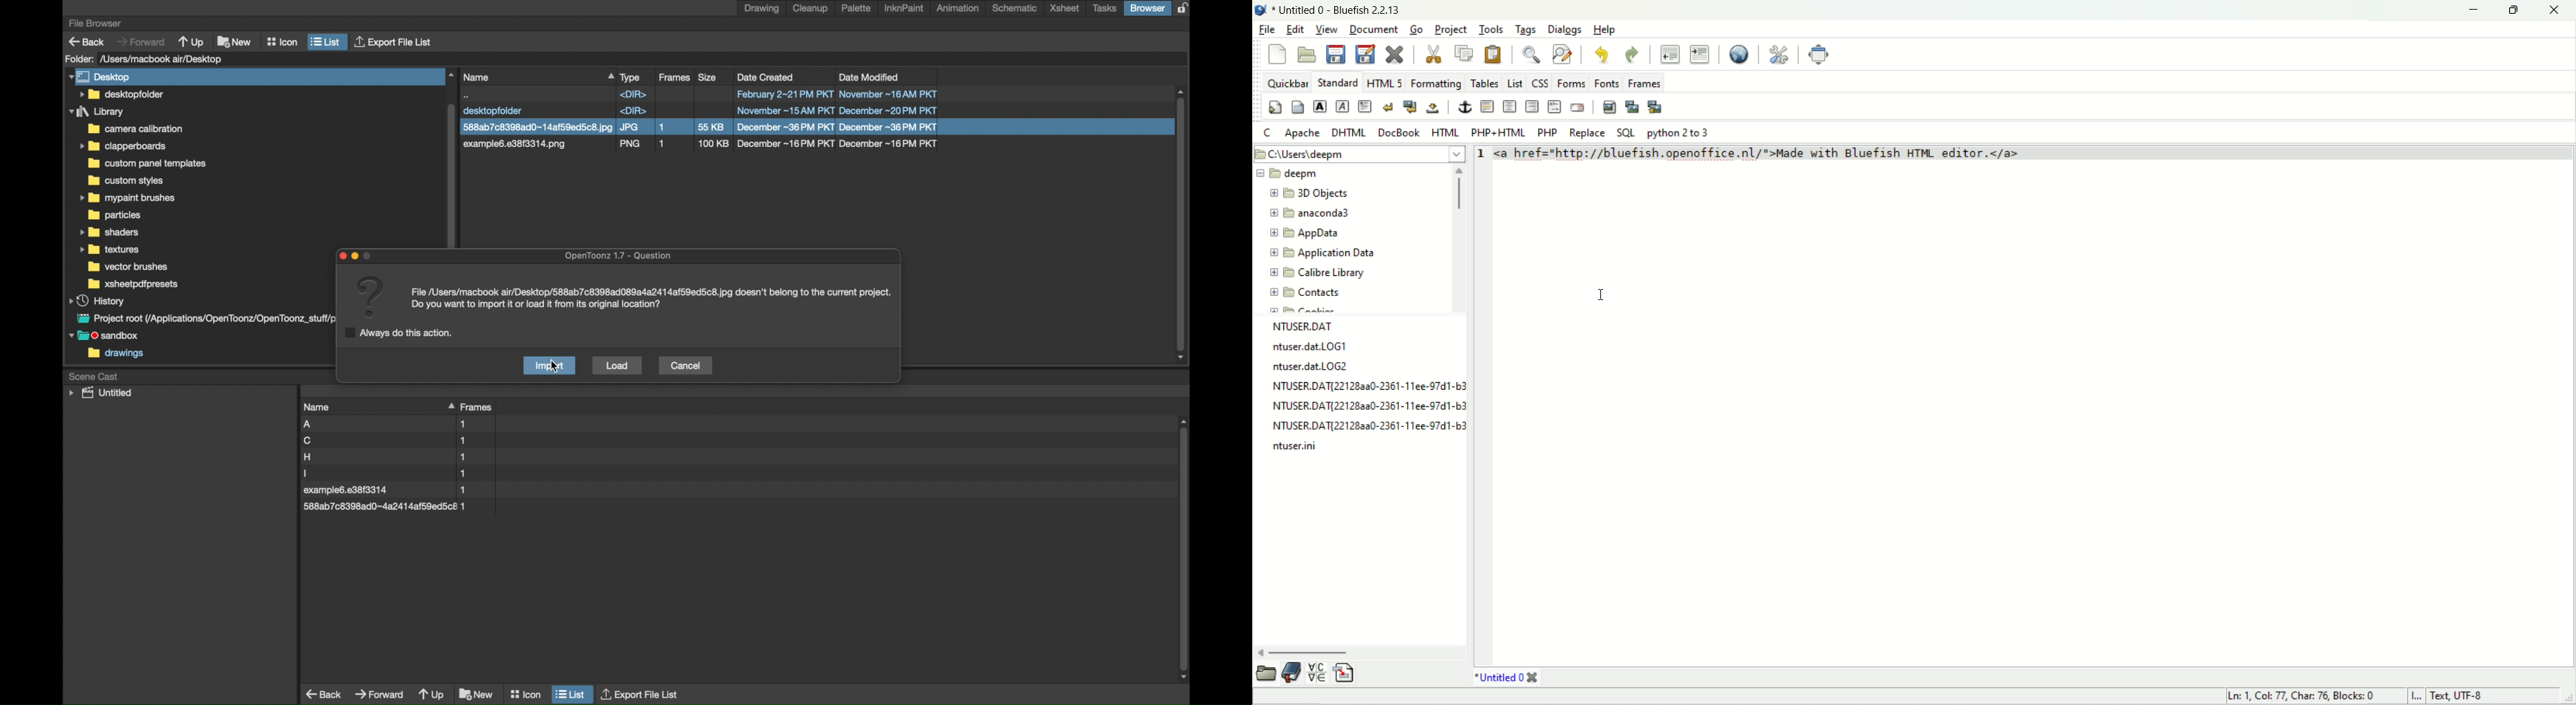 This screenshot has width=2576, height=728. I want to click on folder, so click(79, 59).